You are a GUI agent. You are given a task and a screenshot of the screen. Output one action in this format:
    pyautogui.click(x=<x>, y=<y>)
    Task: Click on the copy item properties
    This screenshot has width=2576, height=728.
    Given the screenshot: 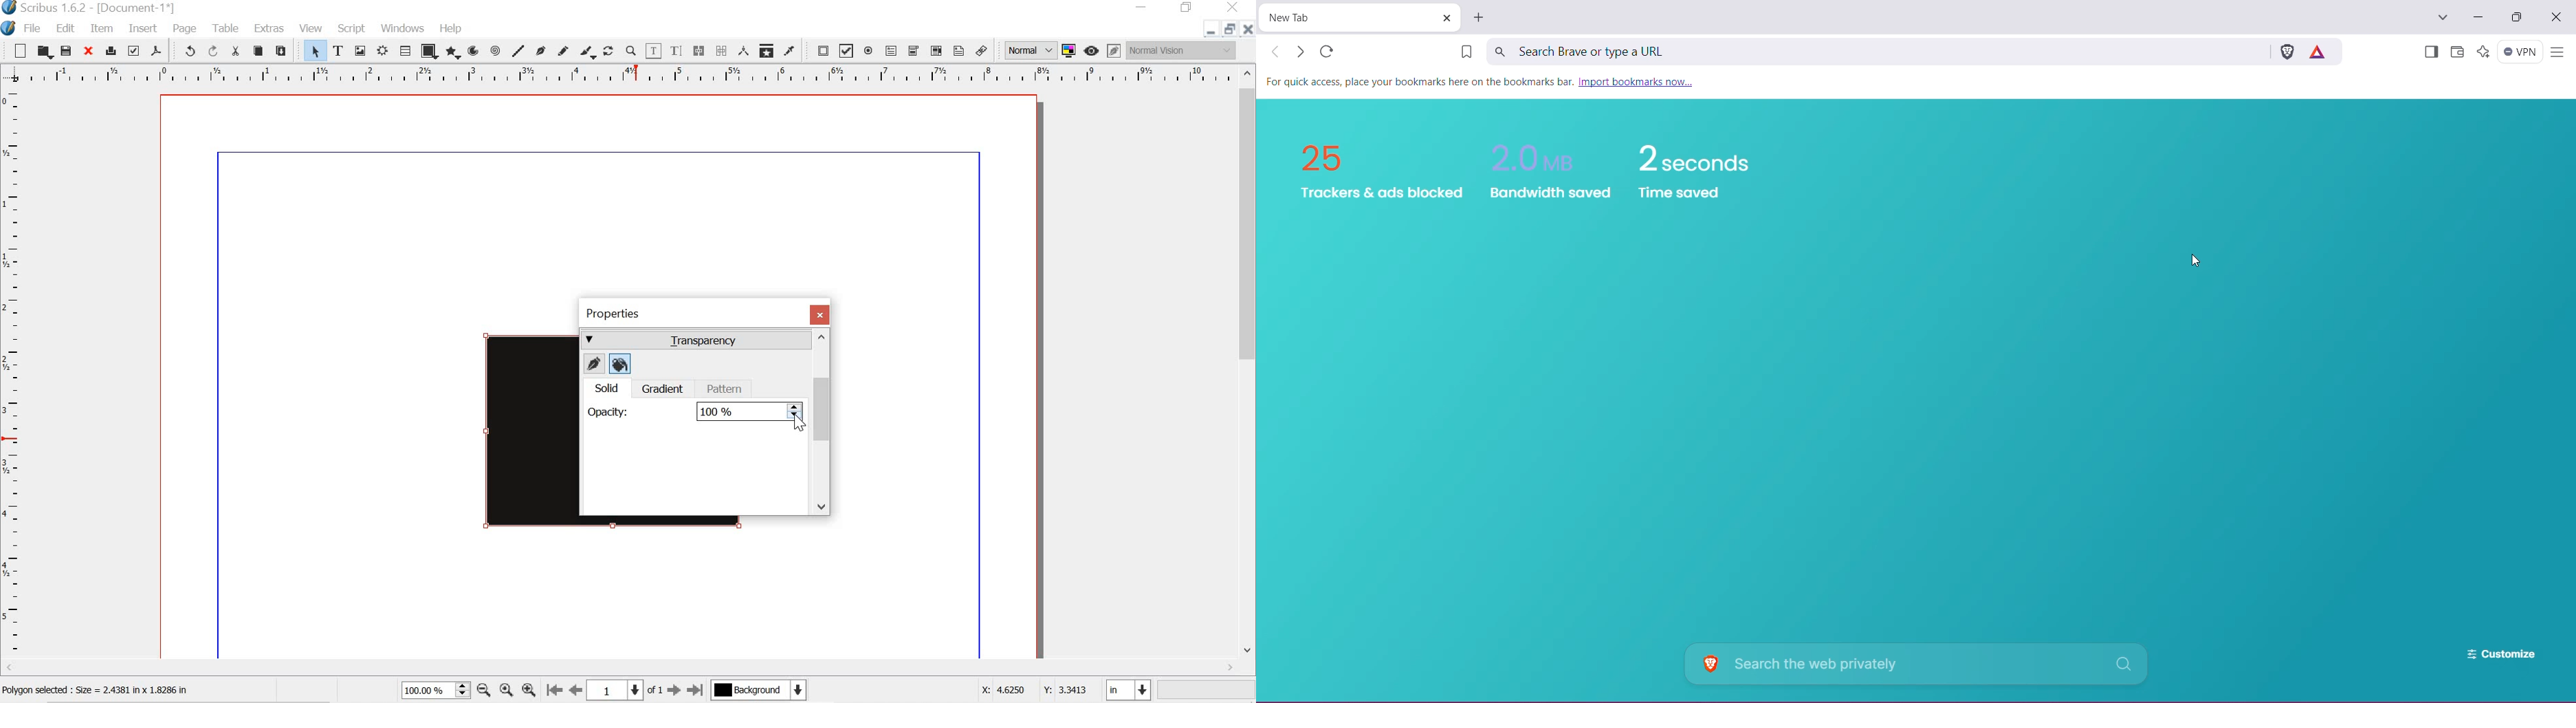 What is the action you would take?
    pyautogui.click(x=766, y=49)
    